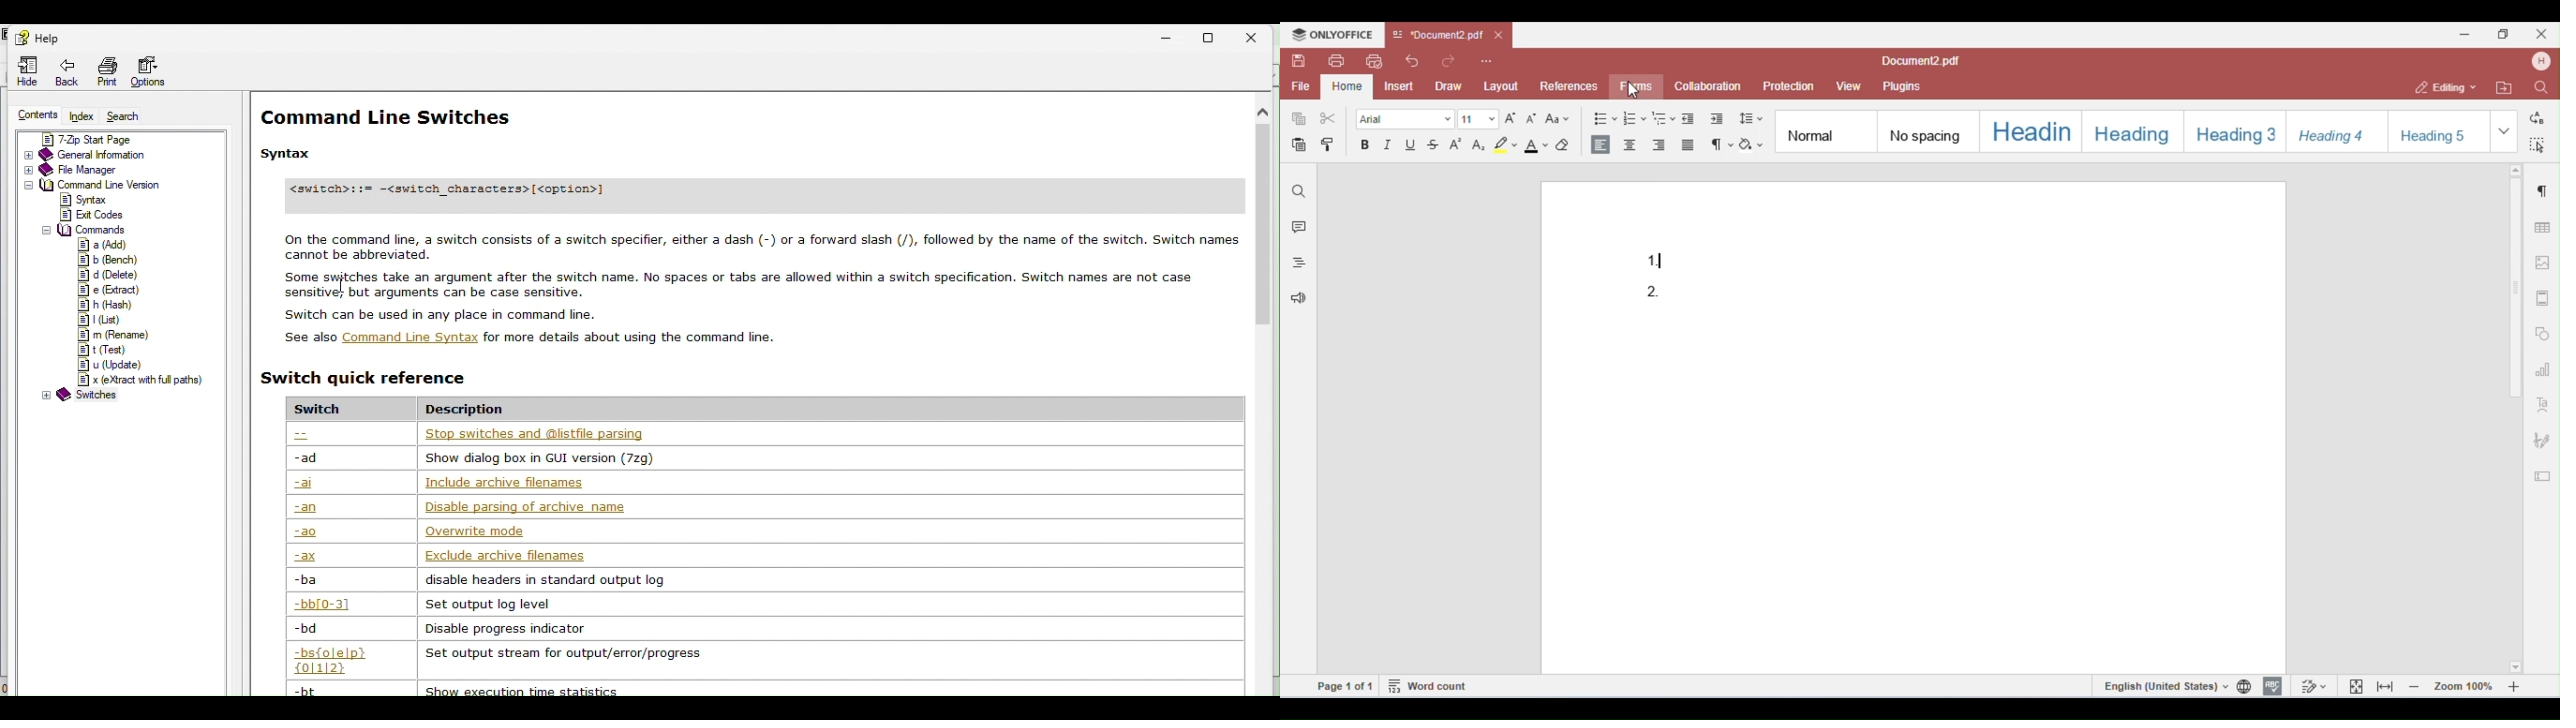  What do you see at coordinates (1170, 37) in the screenshot?
I see `Minimize` at bounding box center [1170, 37].